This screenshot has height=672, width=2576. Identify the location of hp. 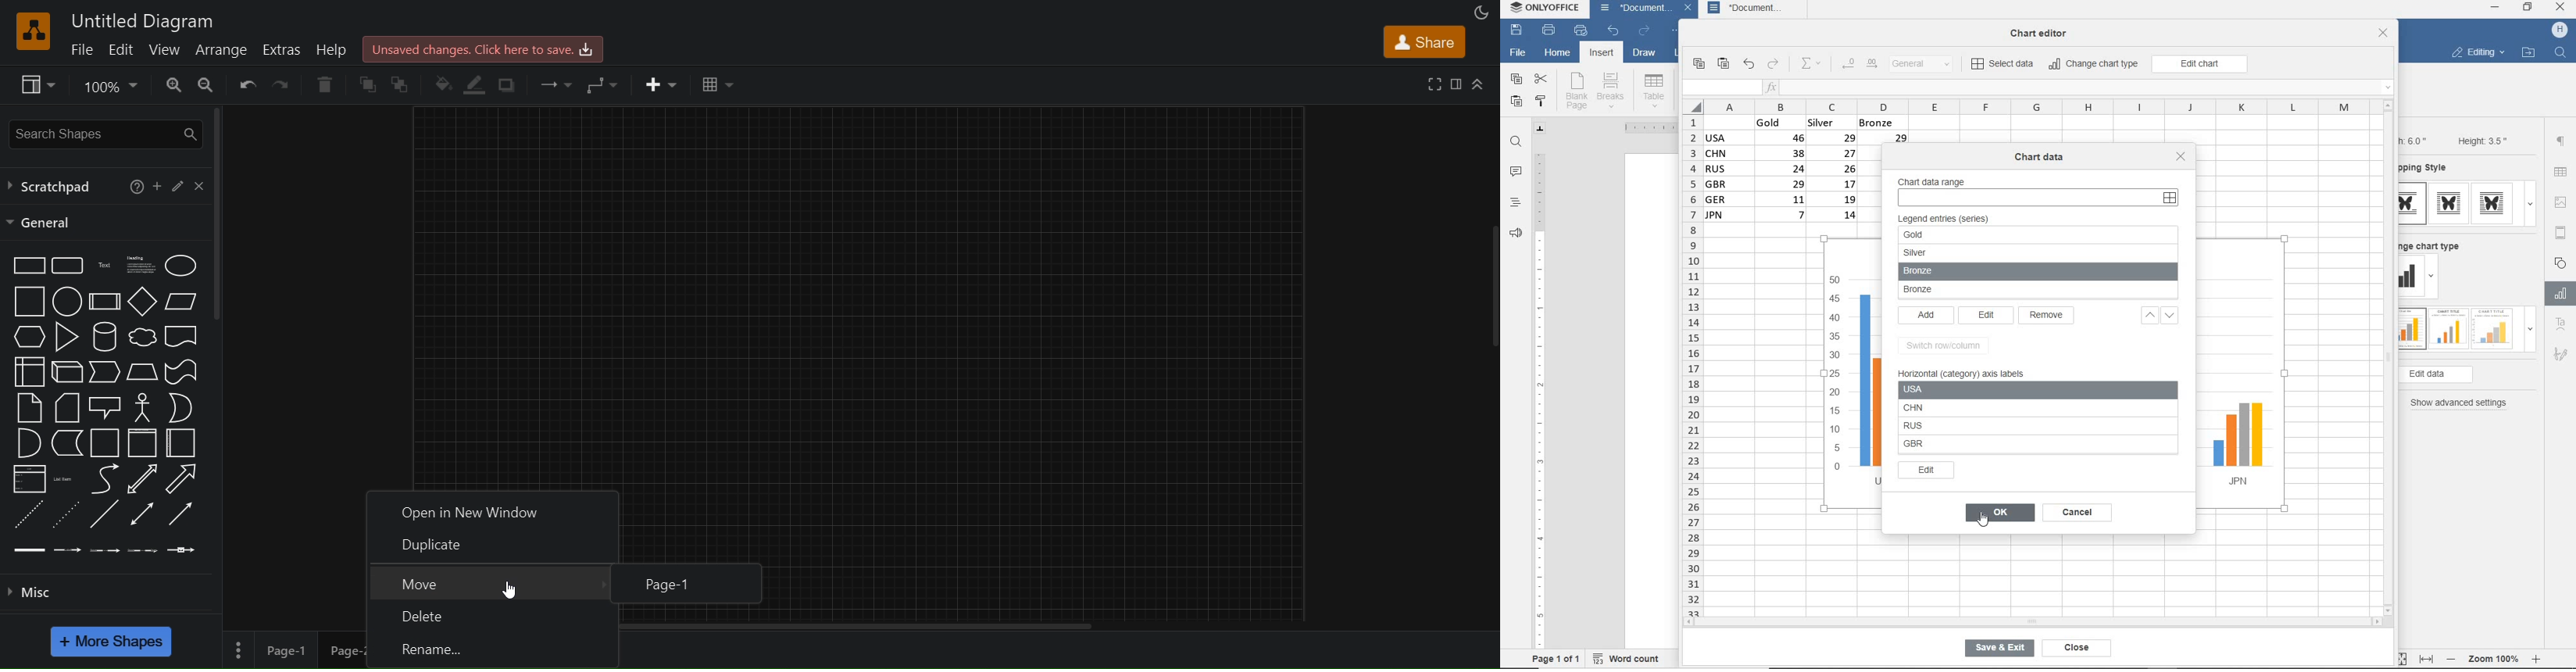
(2560, 30).